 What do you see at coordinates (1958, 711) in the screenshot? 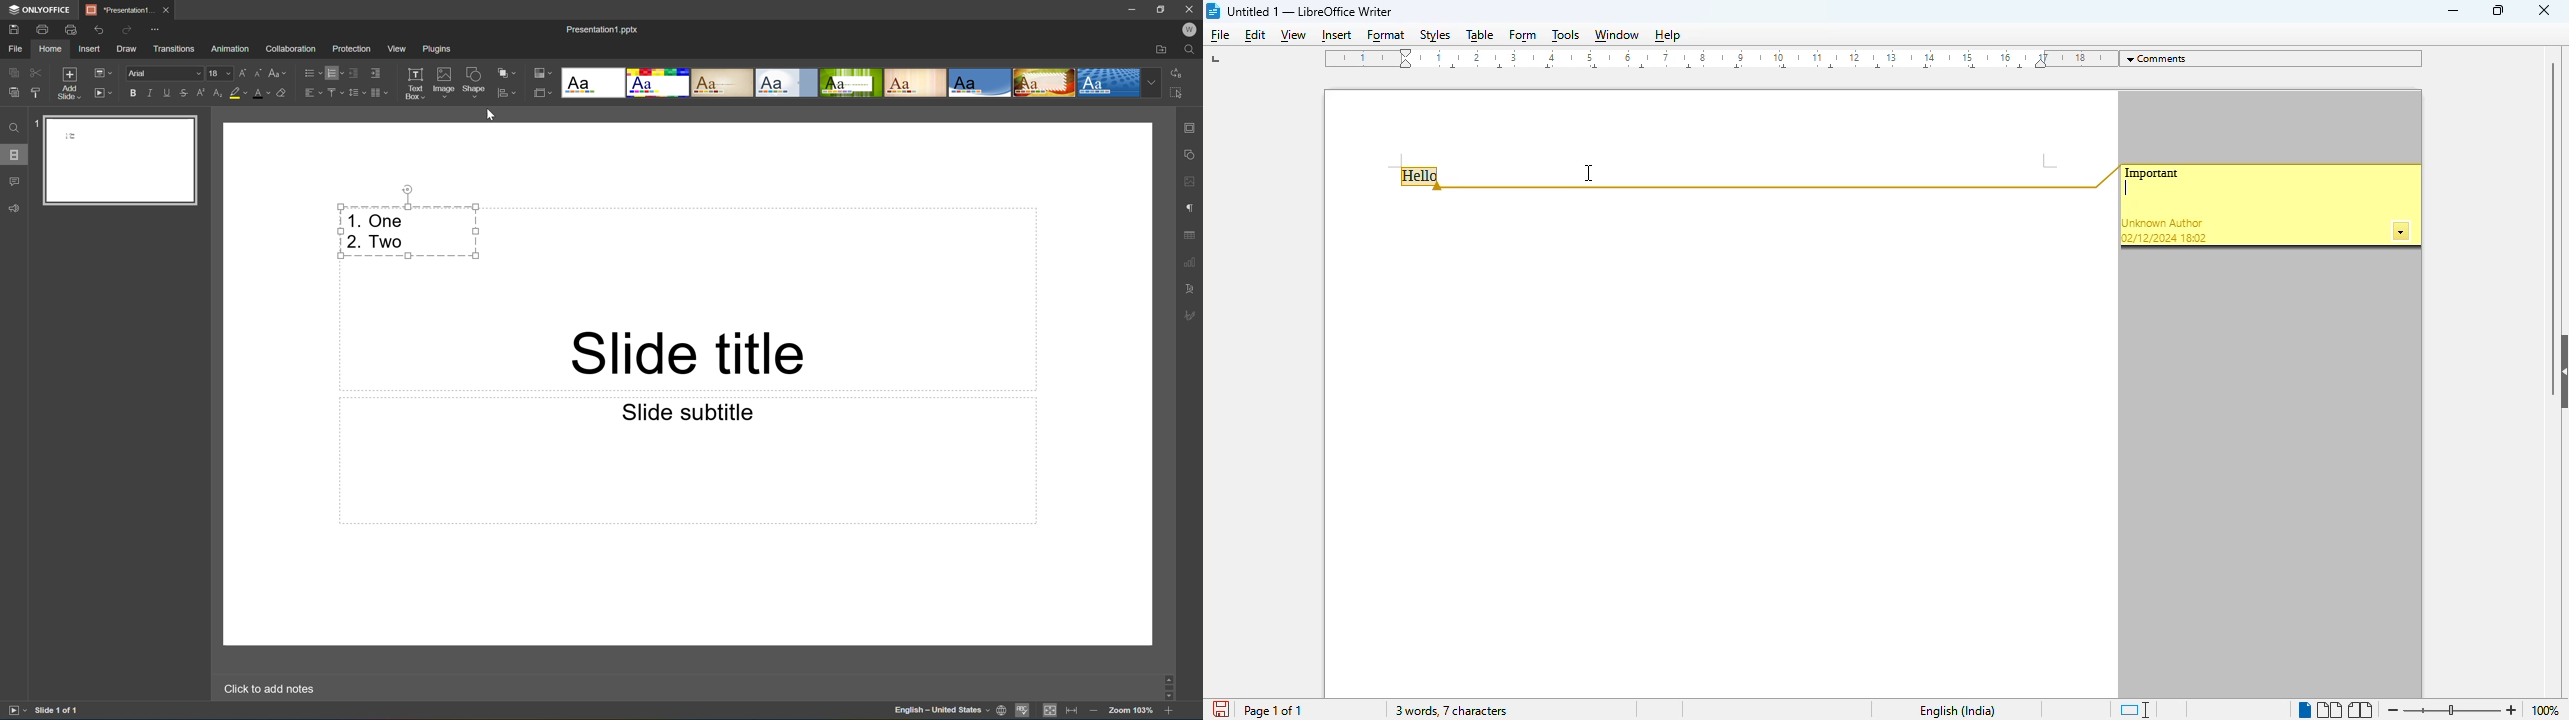
I see `text language` at bounding box center [1958, 711].